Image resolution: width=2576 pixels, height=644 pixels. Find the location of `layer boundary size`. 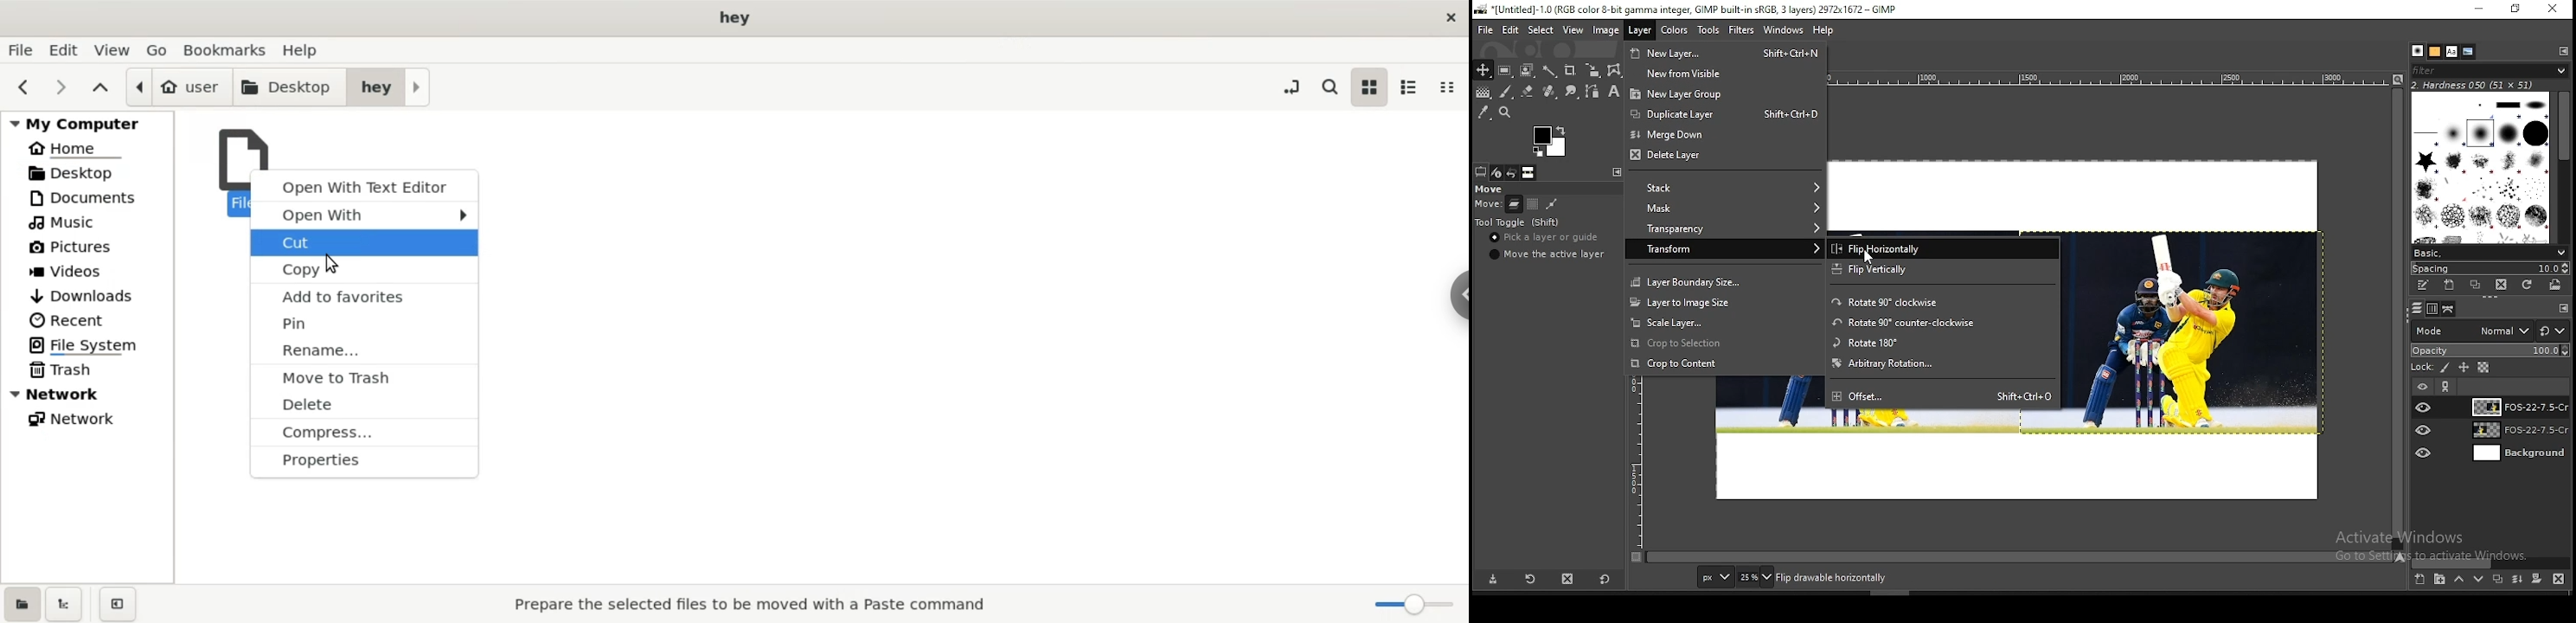

layer boundary size is located at coordinates (1724, 280).